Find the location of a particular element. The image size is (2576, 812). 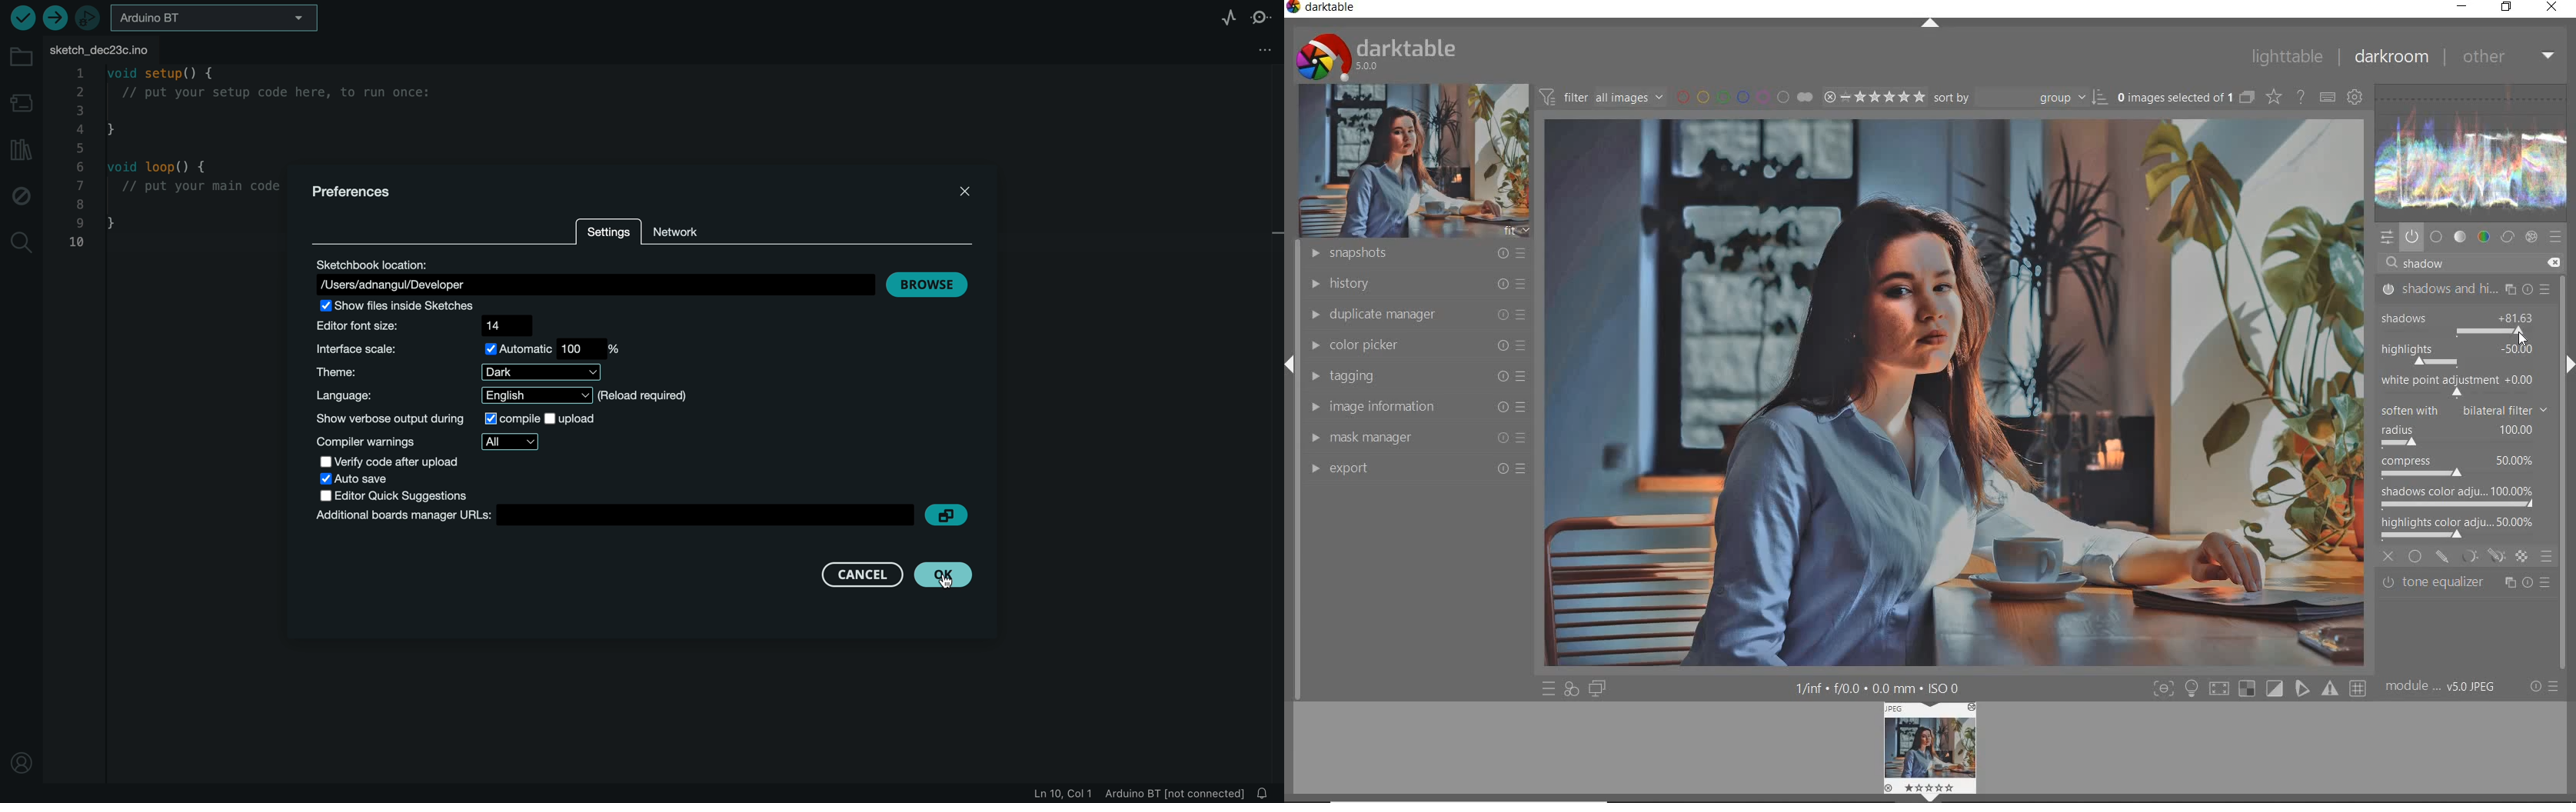

selected images is located at coordinates (2173, 97).